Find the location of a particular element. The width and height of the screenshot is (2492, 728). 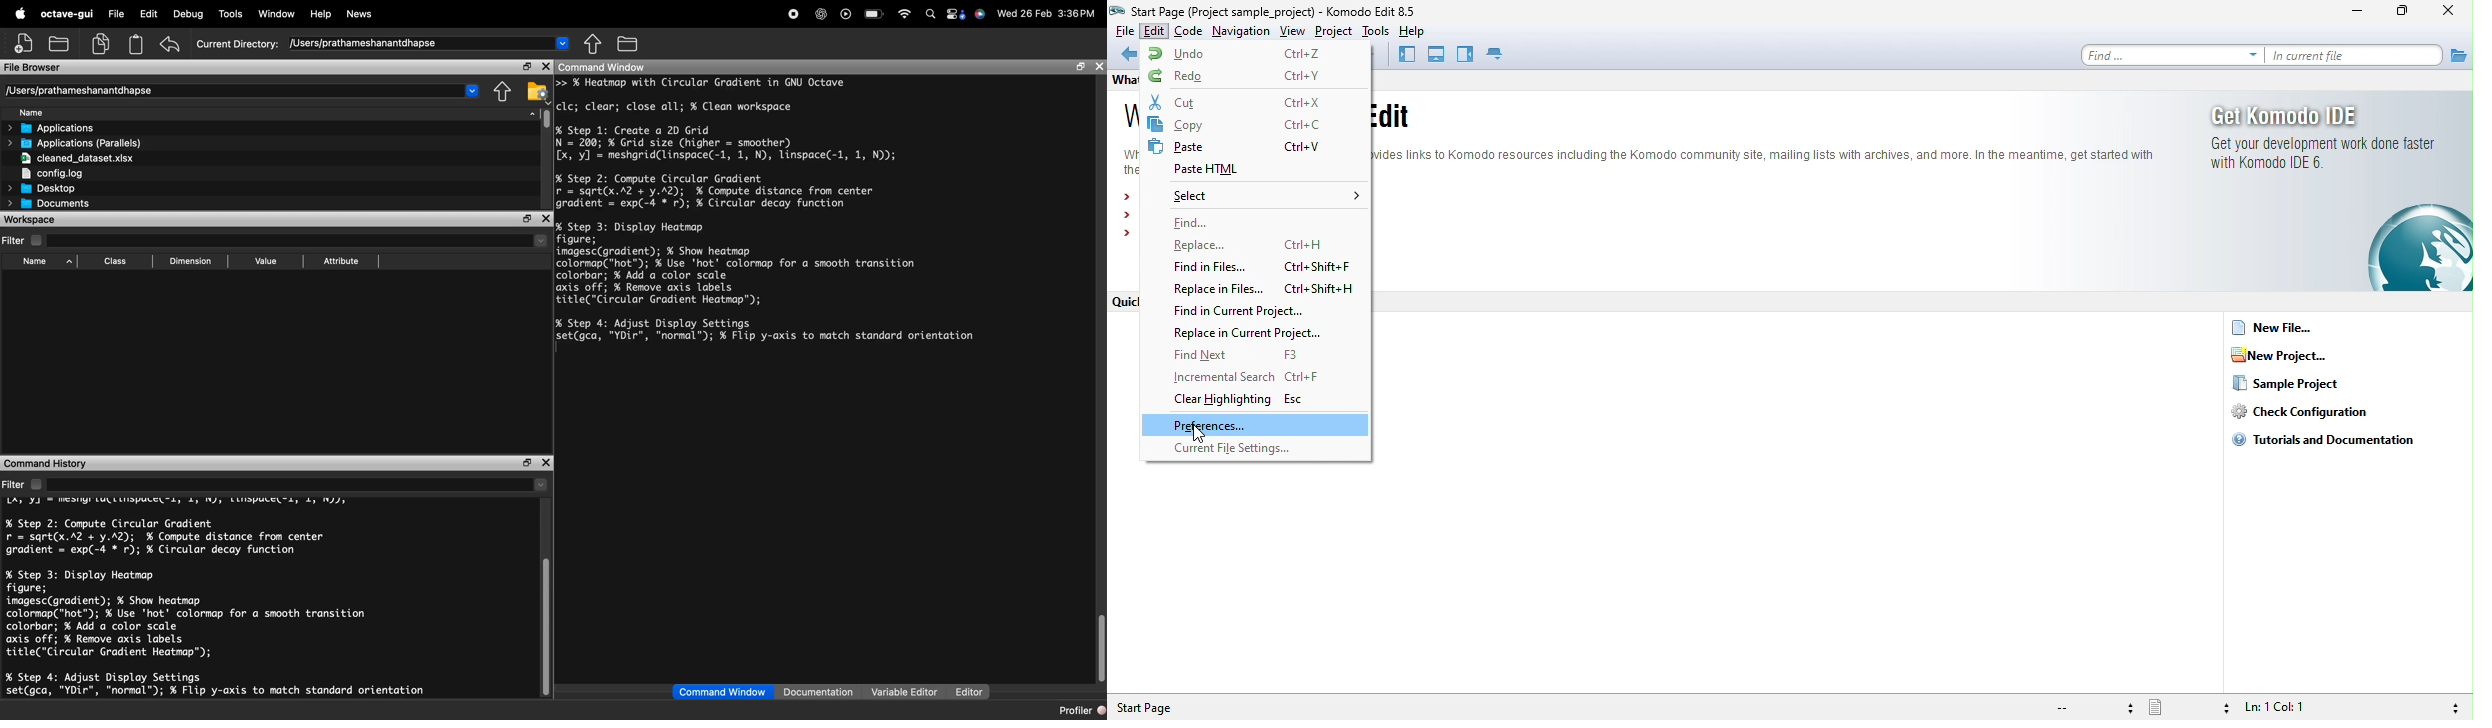

tools is located at coordinates (1376, 31).